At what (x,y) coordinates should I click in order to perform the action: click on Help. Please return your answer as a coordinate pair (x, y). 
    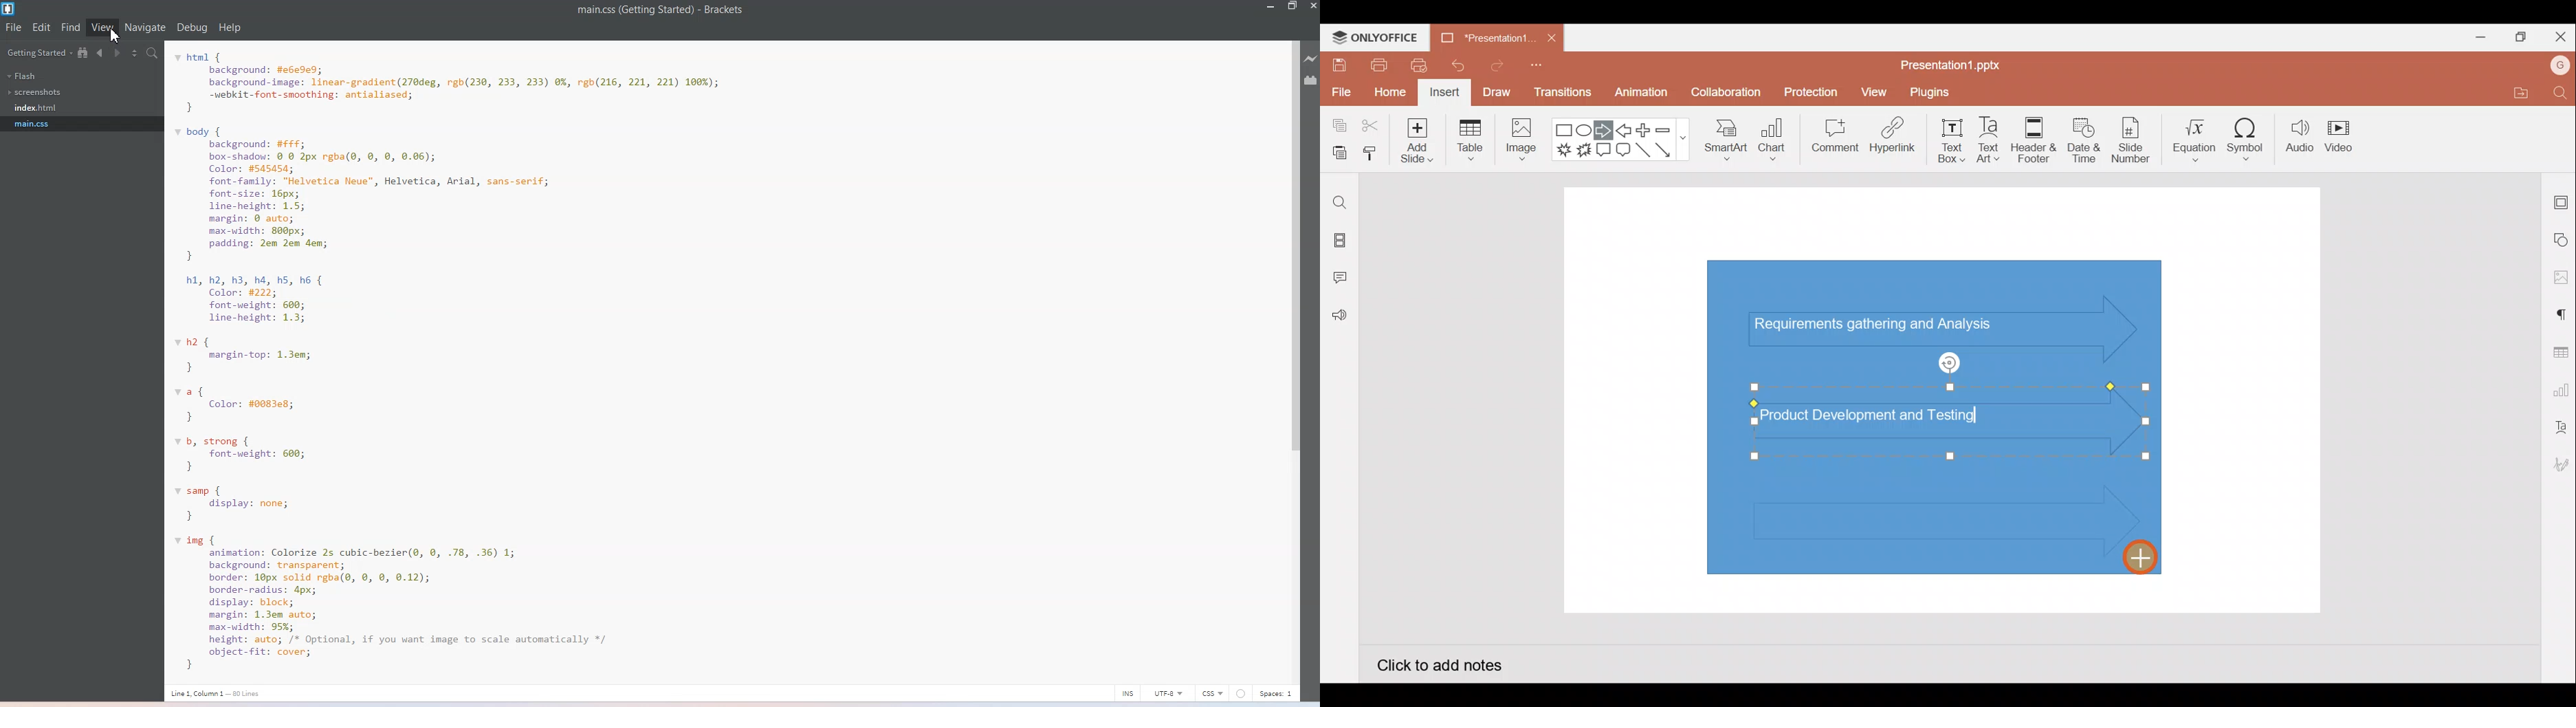
    Looking at the image, I should click on (230, 28).